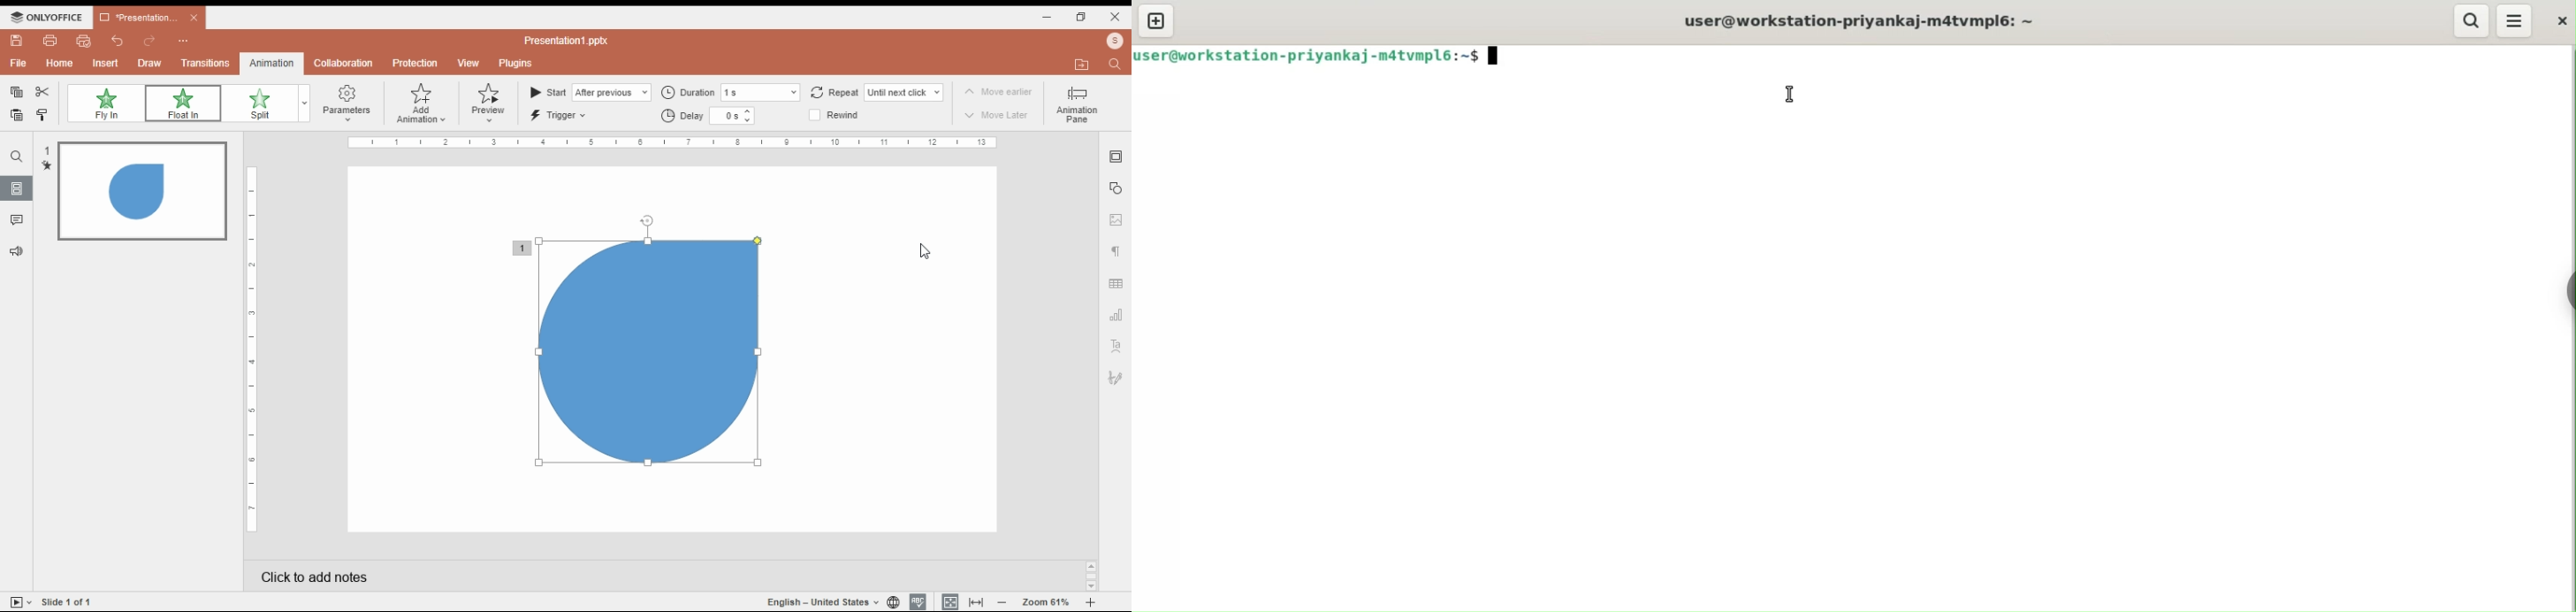  Describe the element at coordinates (977, 602) in the screenshot. I see `fit to width` at that location.